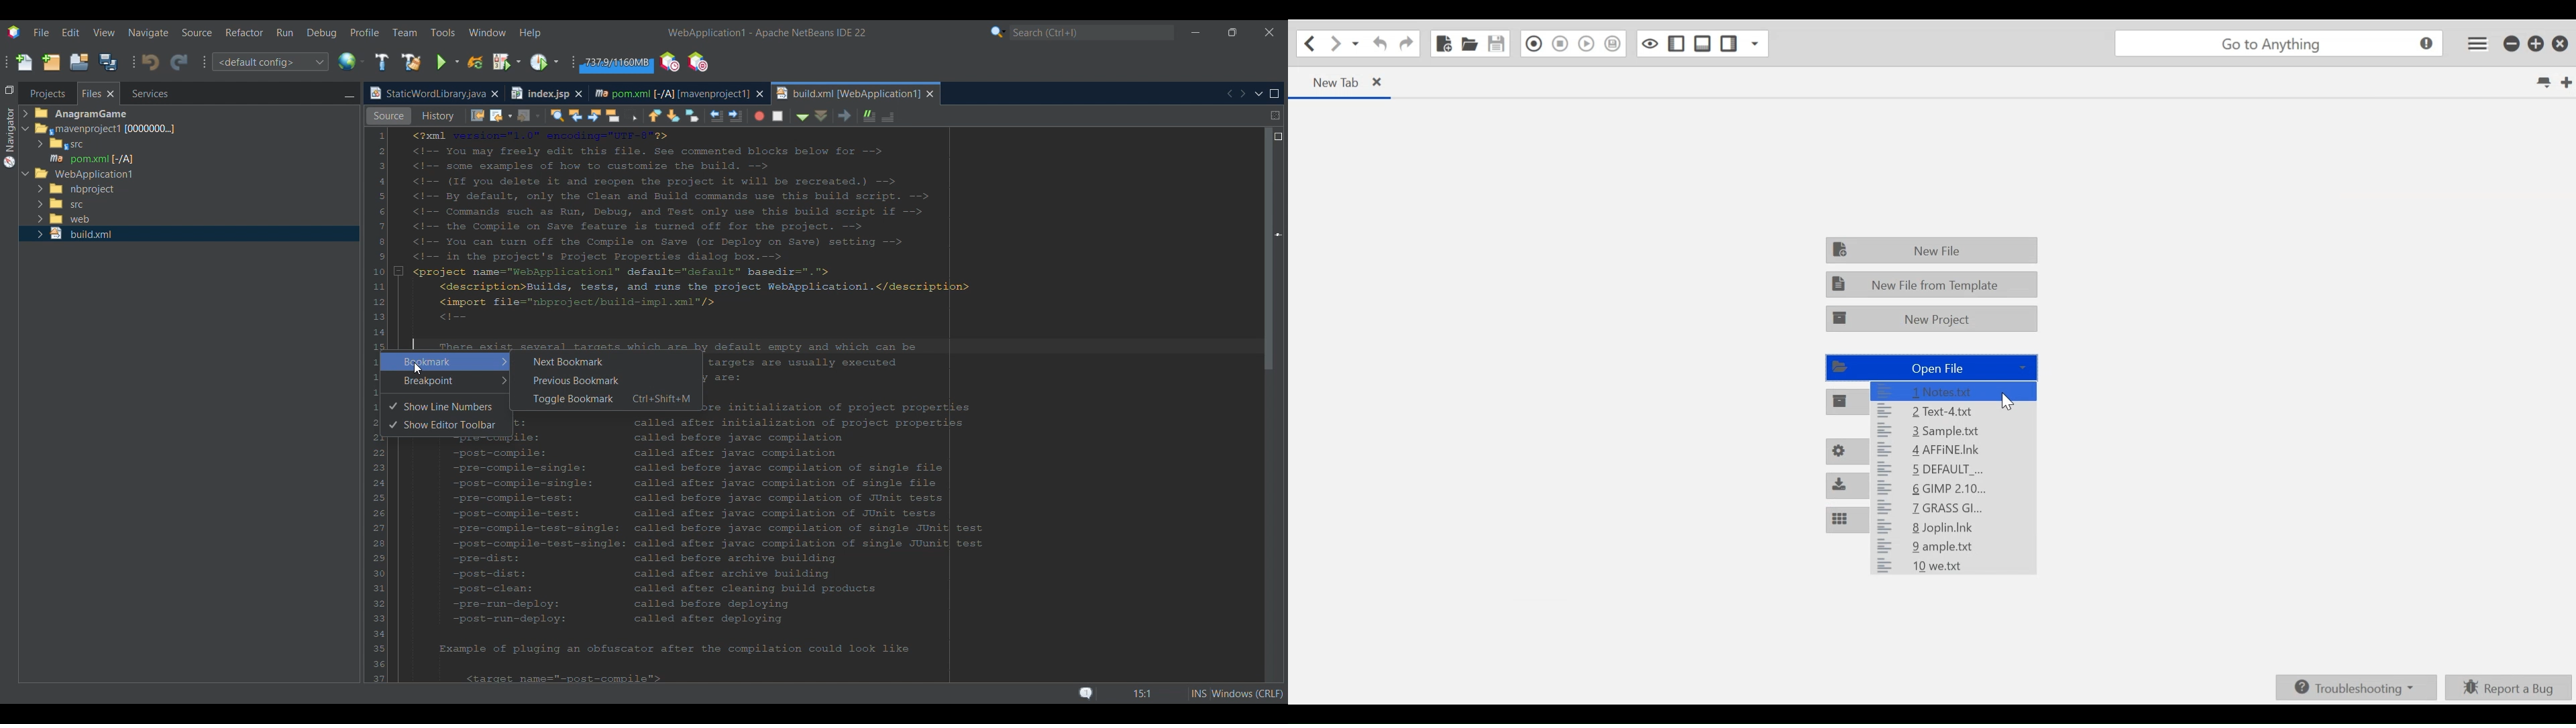 The height and width of the screenshot is (728, 2576). Describe the element at coordinates (1676, 44) in the screenshot. I see `Show/Hide left Pane` at that location.